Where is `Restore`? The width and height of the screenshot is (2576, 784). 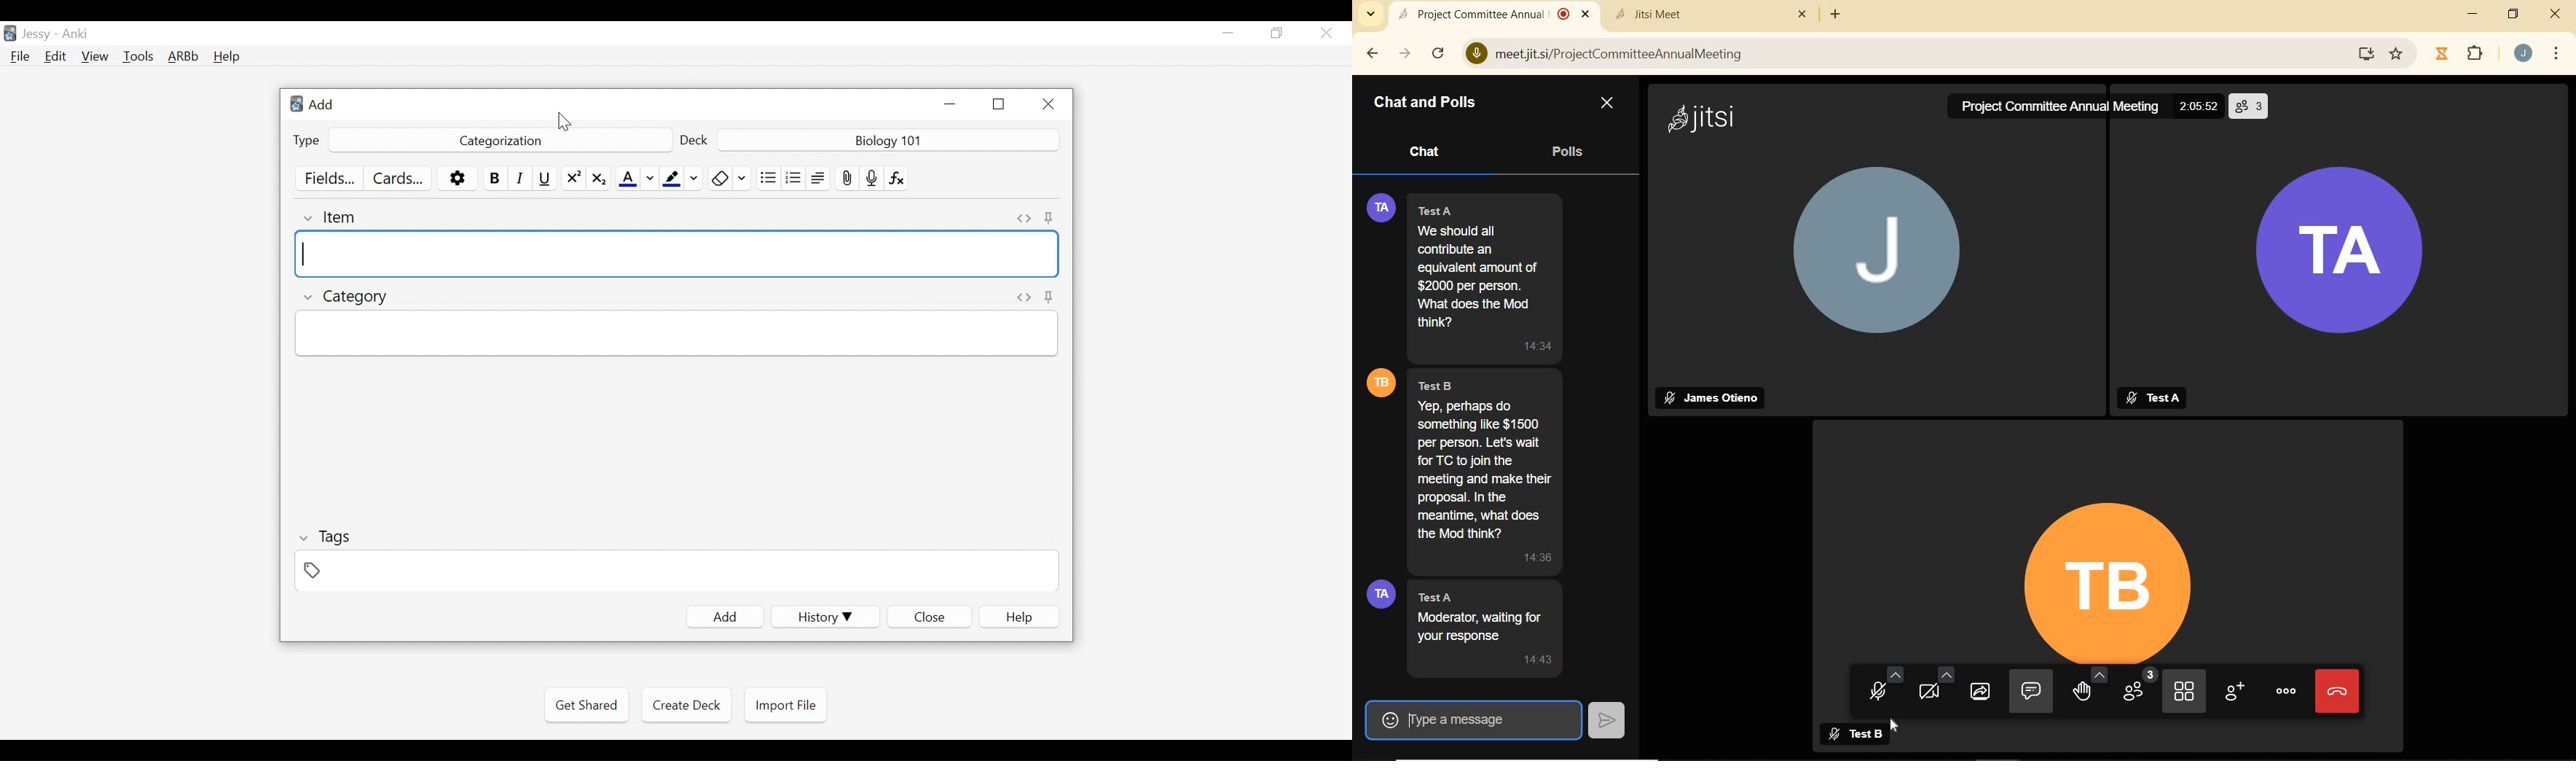 Restore is located at coordinates (999, 104).